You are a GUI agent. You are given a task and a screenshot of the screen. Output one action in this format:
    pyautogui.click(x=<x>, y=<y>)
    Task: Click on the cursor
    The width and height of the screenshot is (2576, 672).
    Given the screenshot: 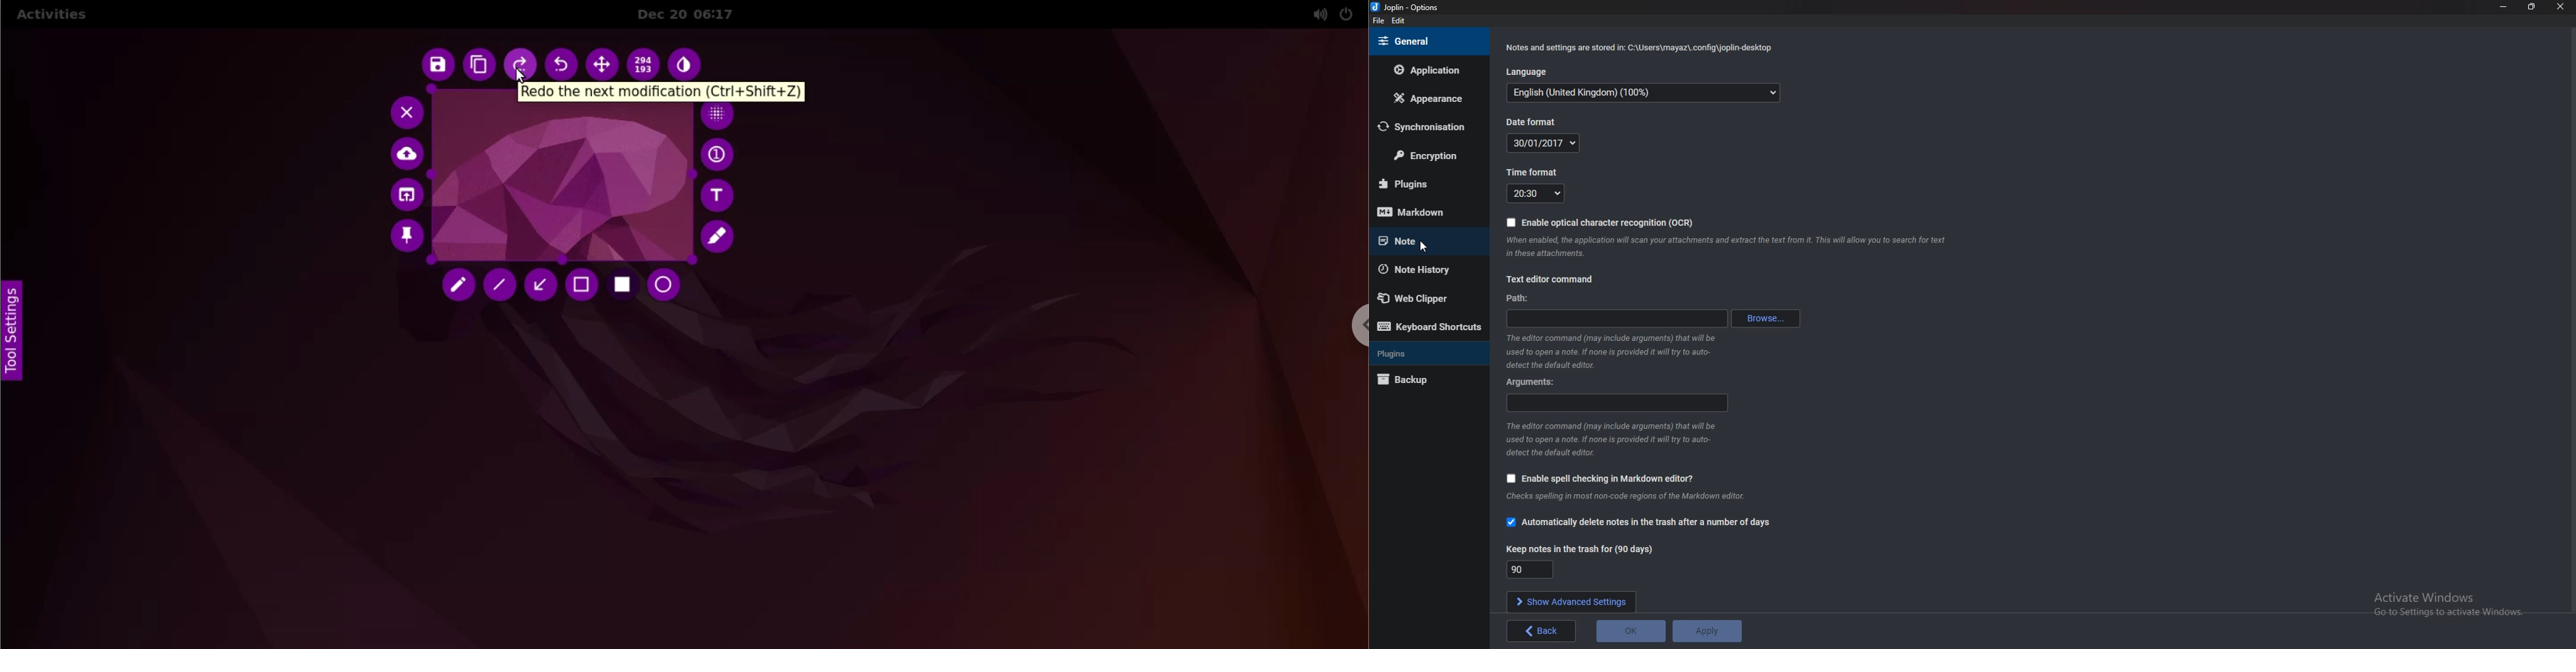 What is the action you would take?
    pyautogui.click(x=513, y=78)
    